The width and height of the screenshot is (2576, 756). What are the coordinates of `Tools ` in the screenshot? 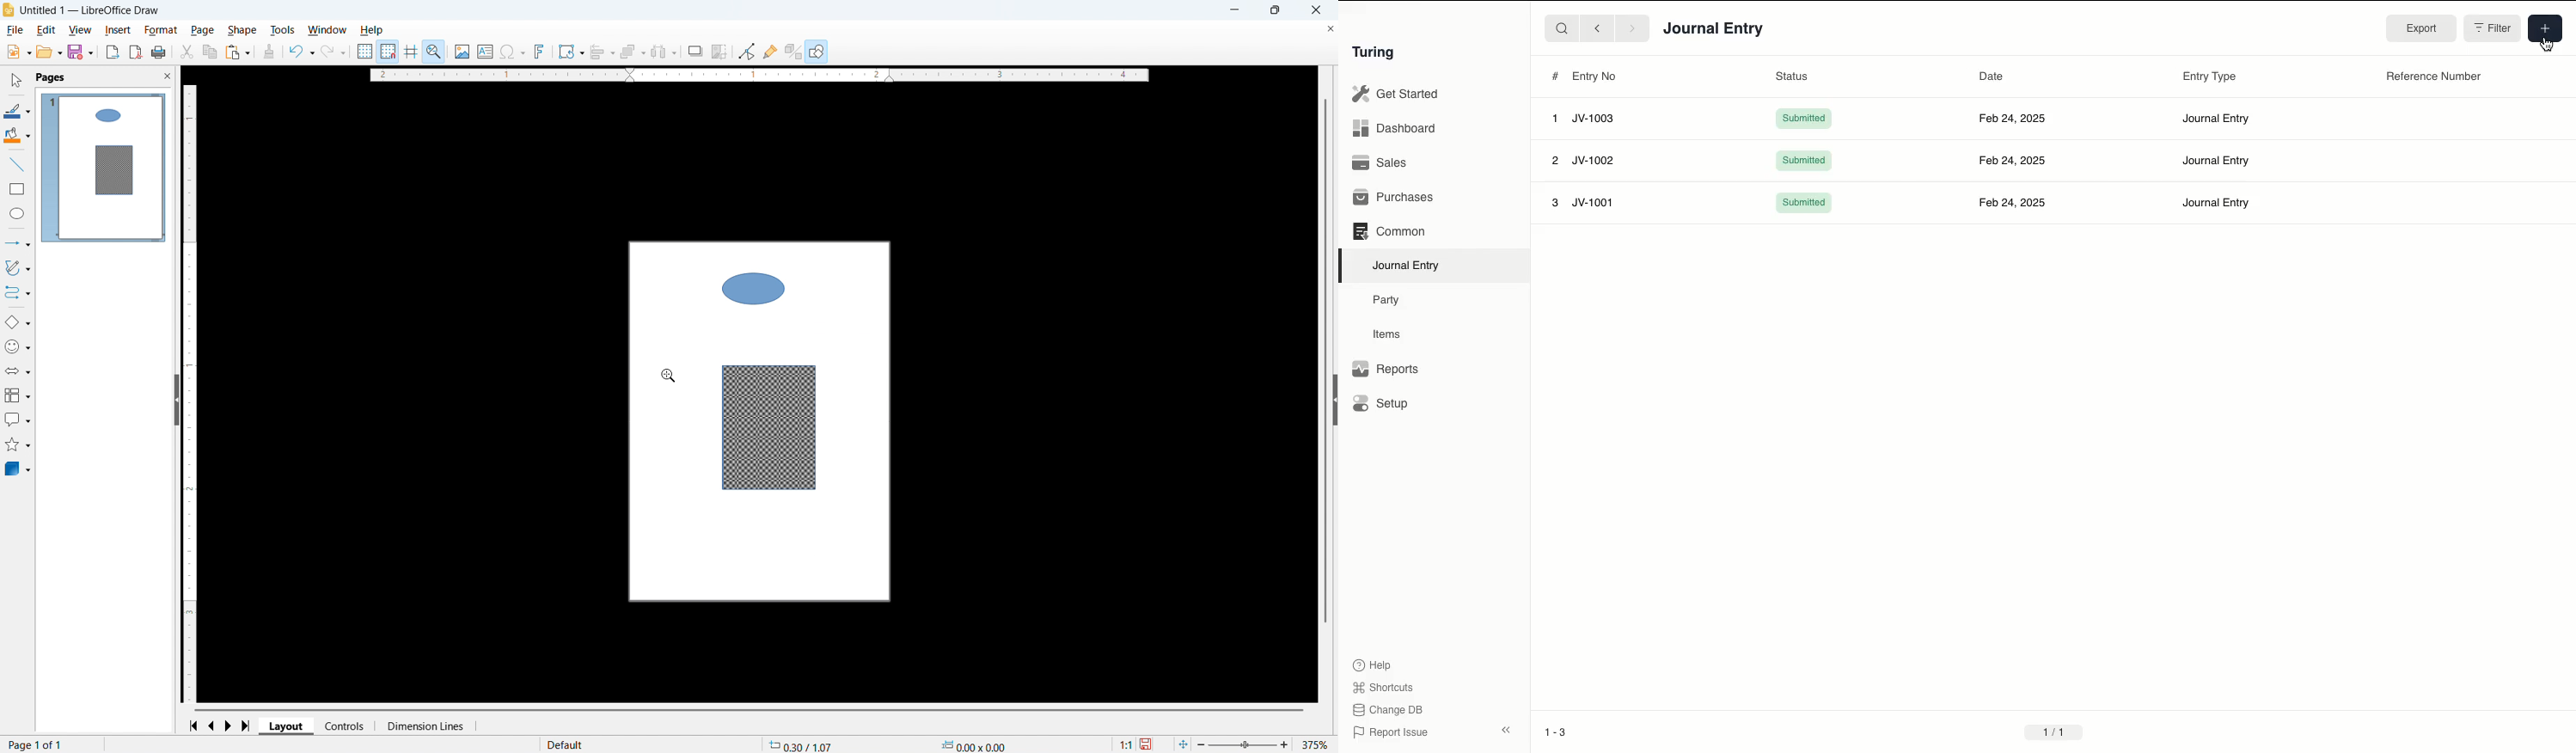 It's located at (282, 31).